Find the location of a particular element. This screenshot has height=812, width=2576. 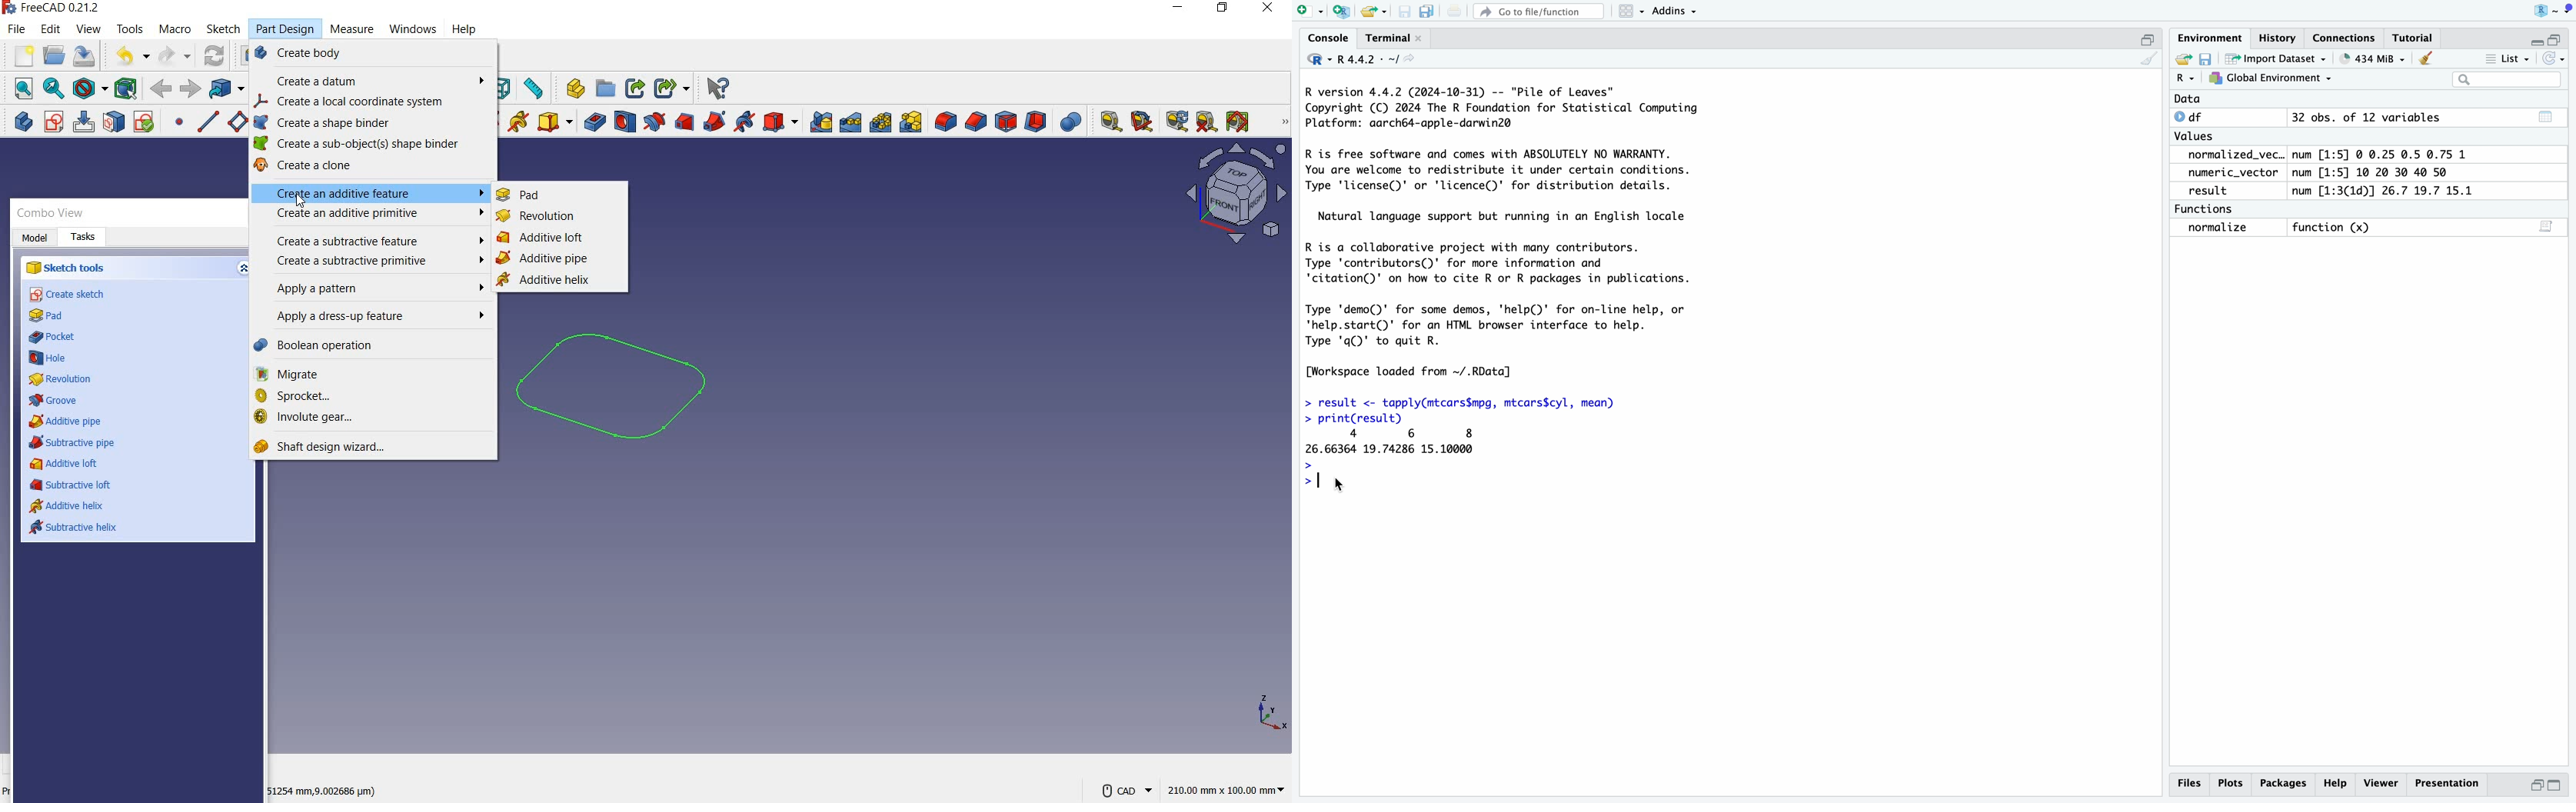

additive loft is located at coordinates (545, 238).